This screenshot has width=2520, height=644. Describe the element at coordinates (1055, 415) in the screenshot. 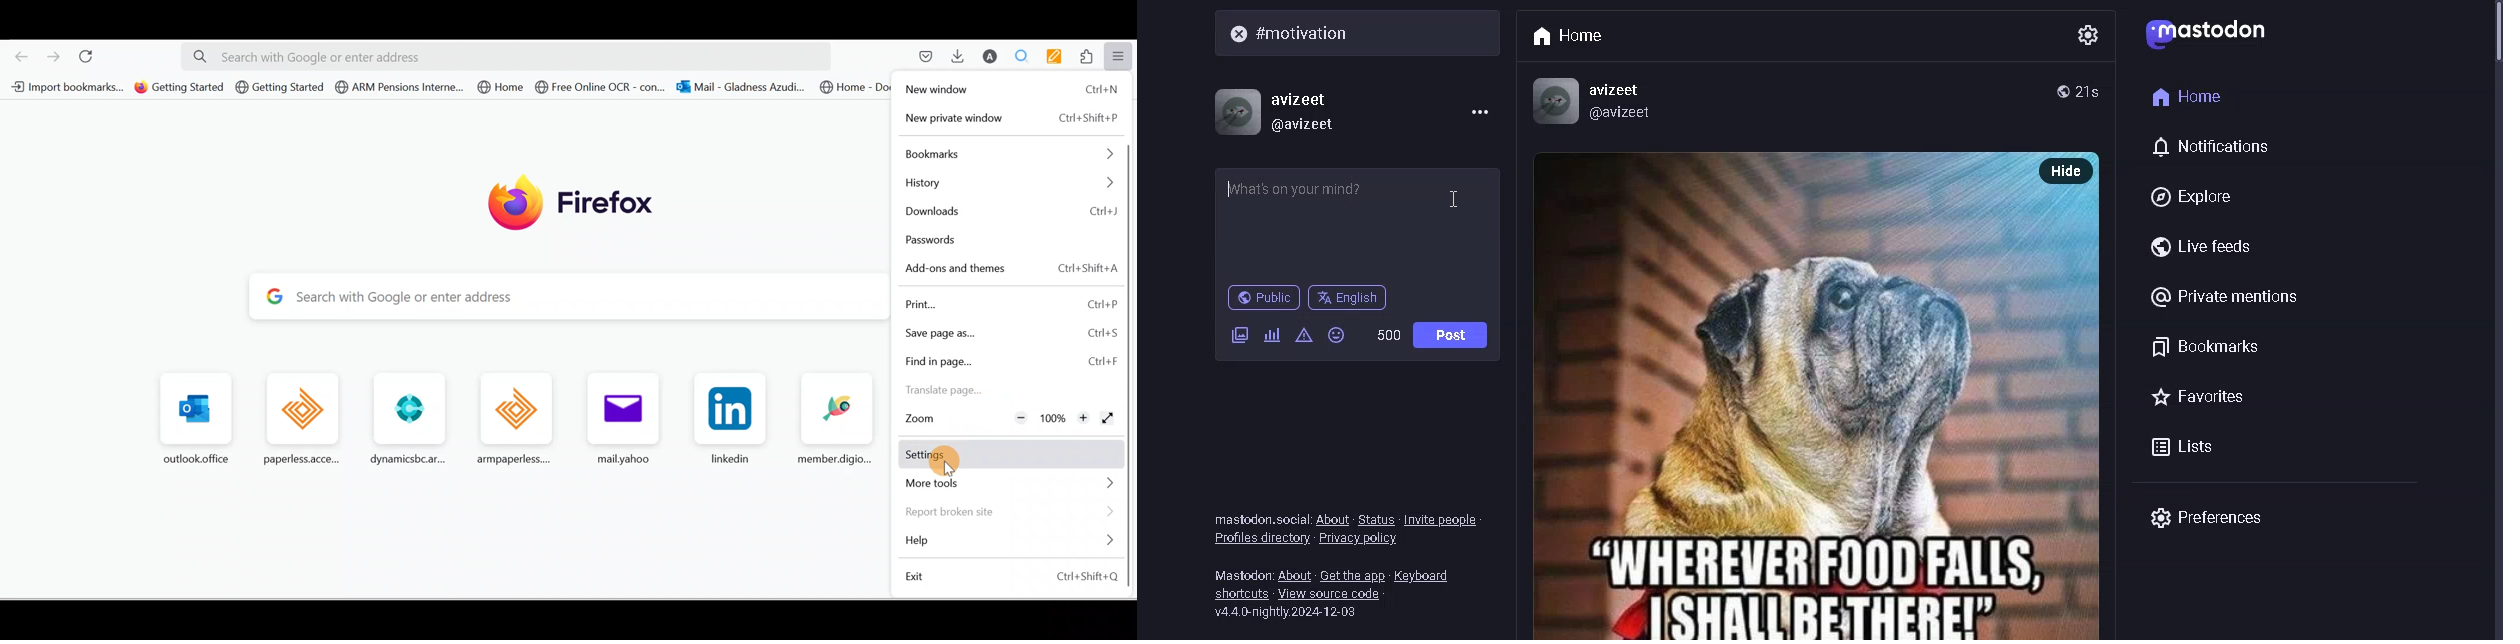

I see `100%` at that location.